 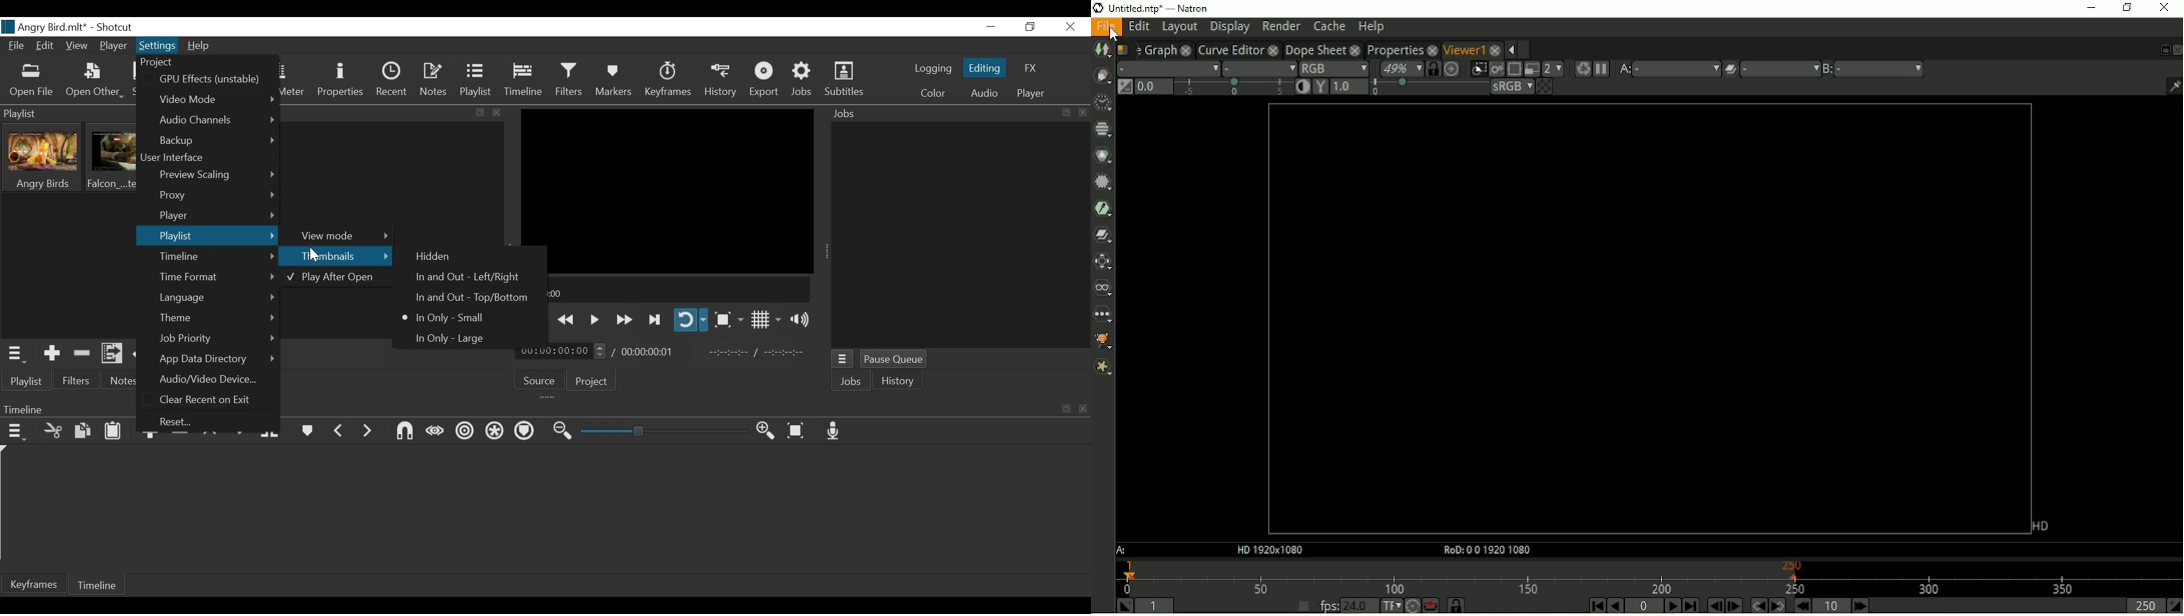 What do you see at coordinates (798, 431) in the screenshot?
I see `Zoom timeline to fit` at bounding box center [798, 431].